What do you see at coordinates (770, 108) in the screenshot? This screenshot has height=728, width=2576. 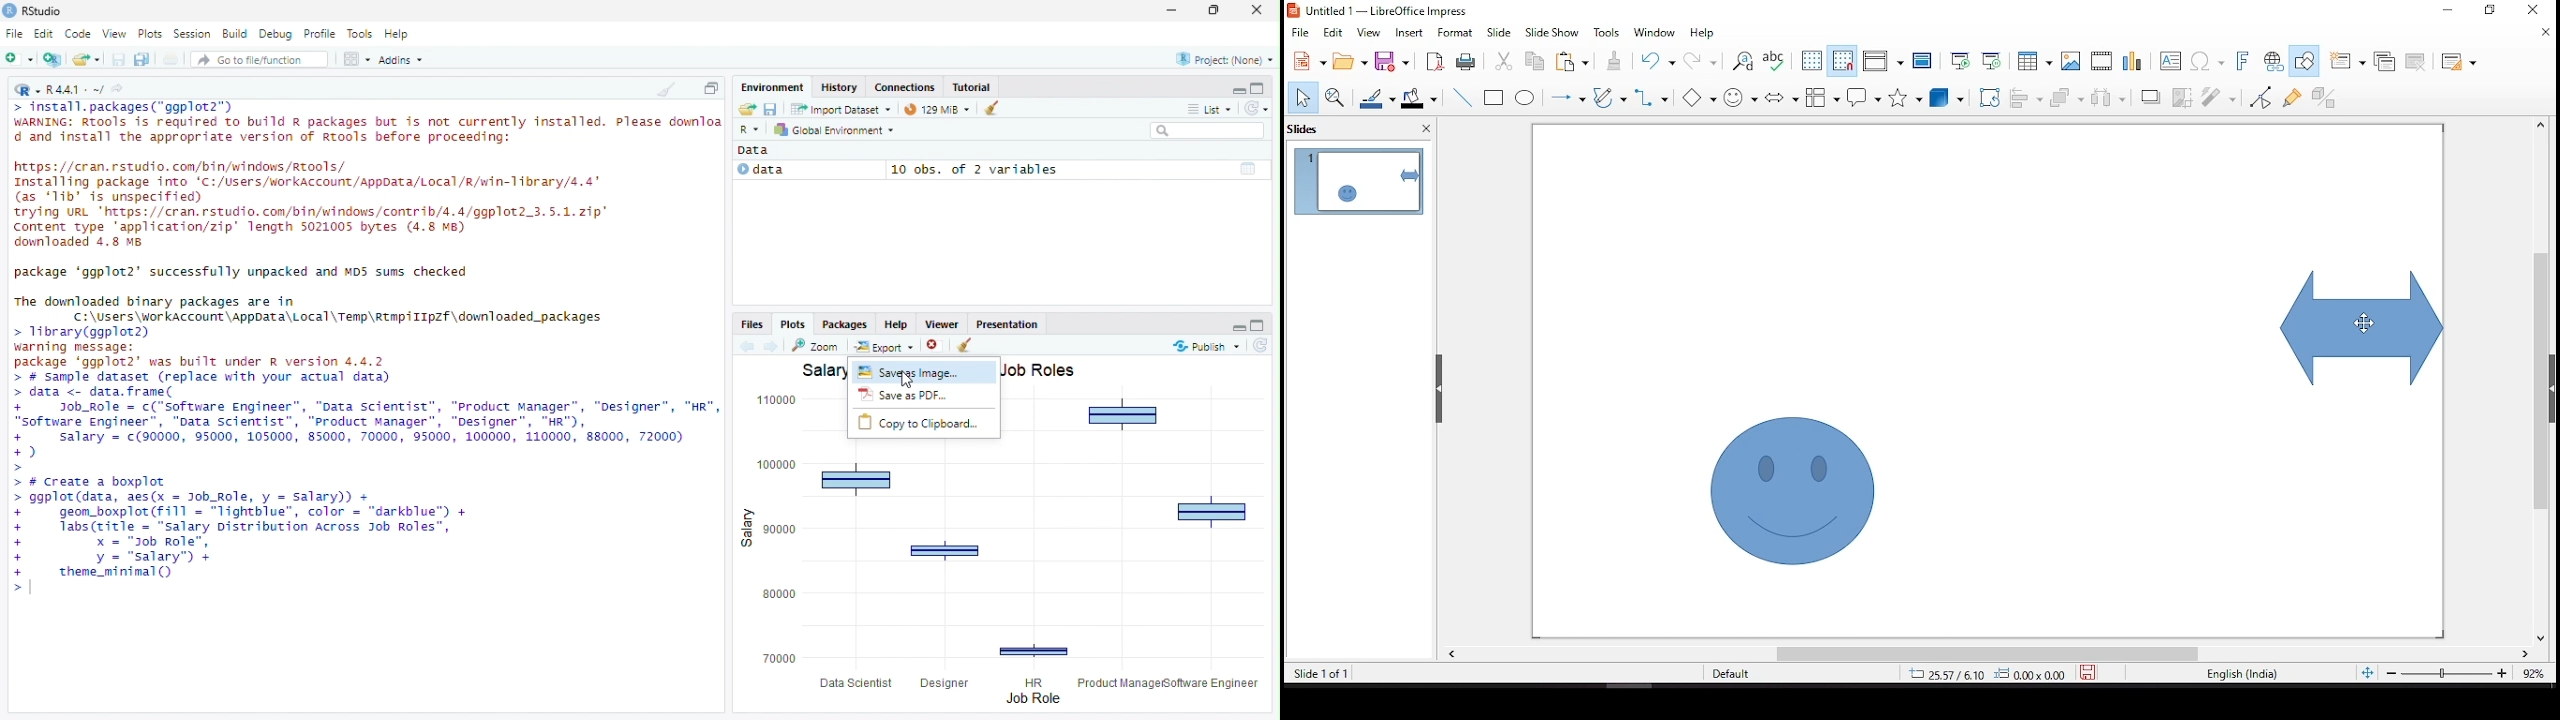 I see `Save workspace as` at bounding box center [770, 108].